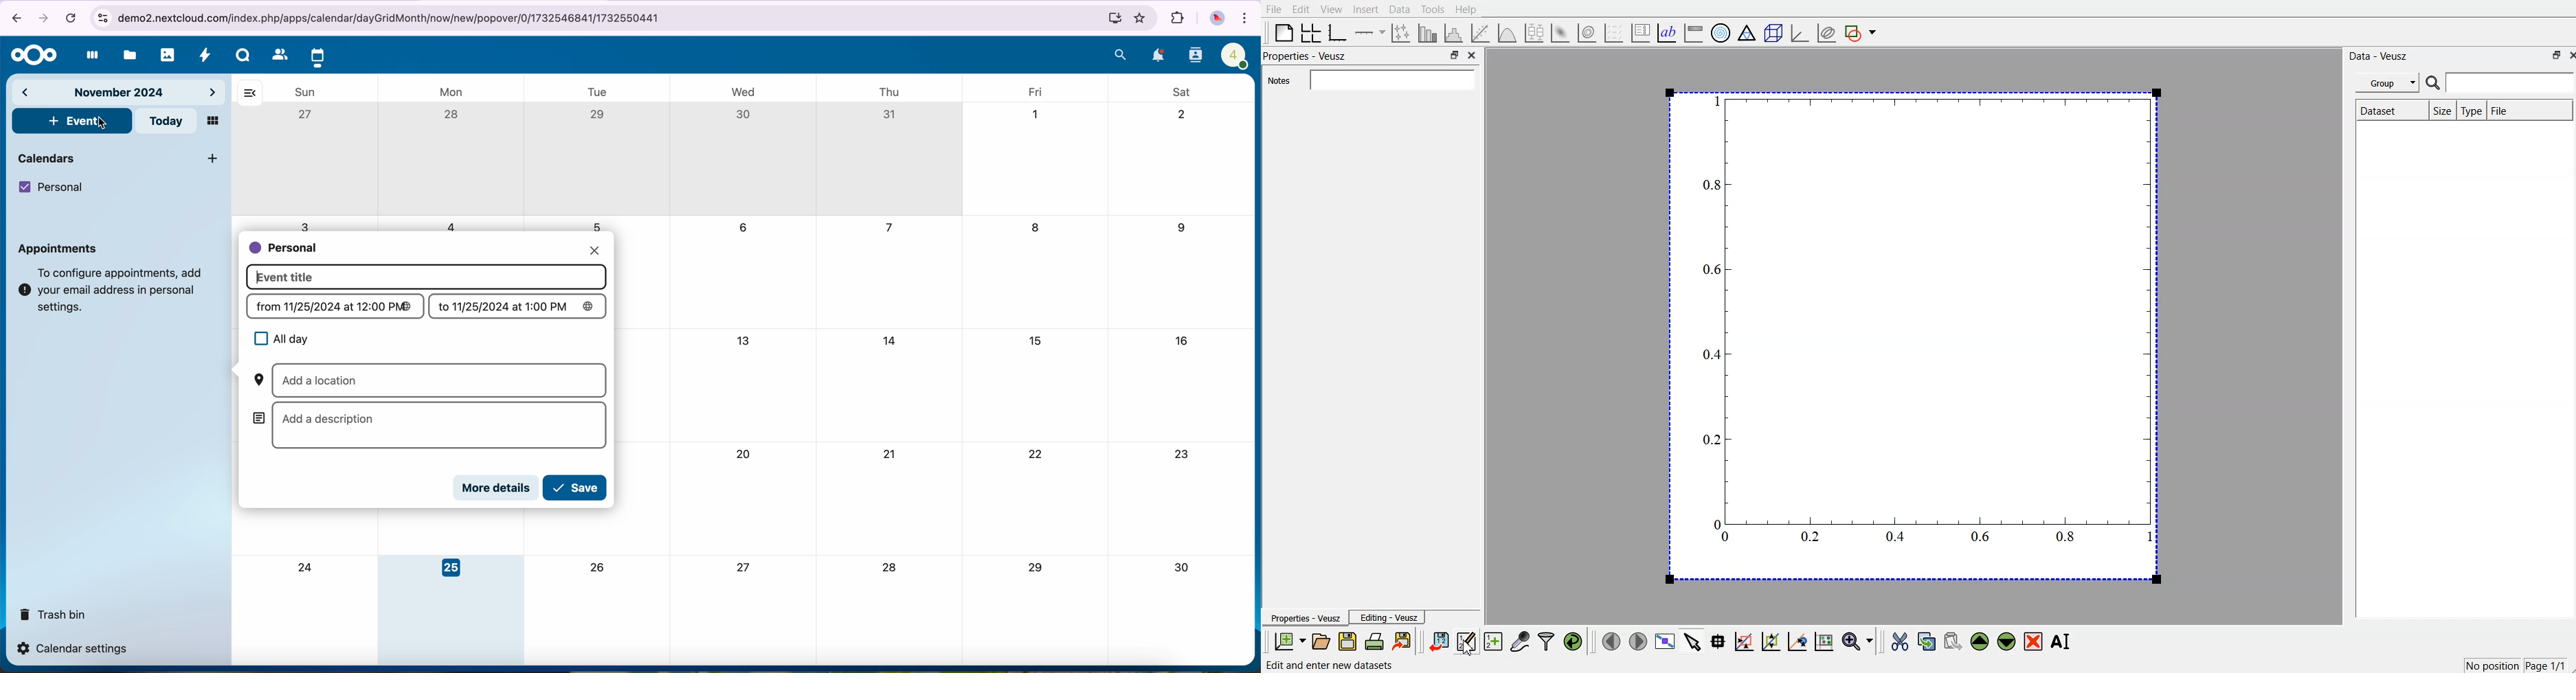 This screenshot has height=700, width=2576. Describe the element at coordinates (1185, 92) in the screenshot. I see `sat` at that location.